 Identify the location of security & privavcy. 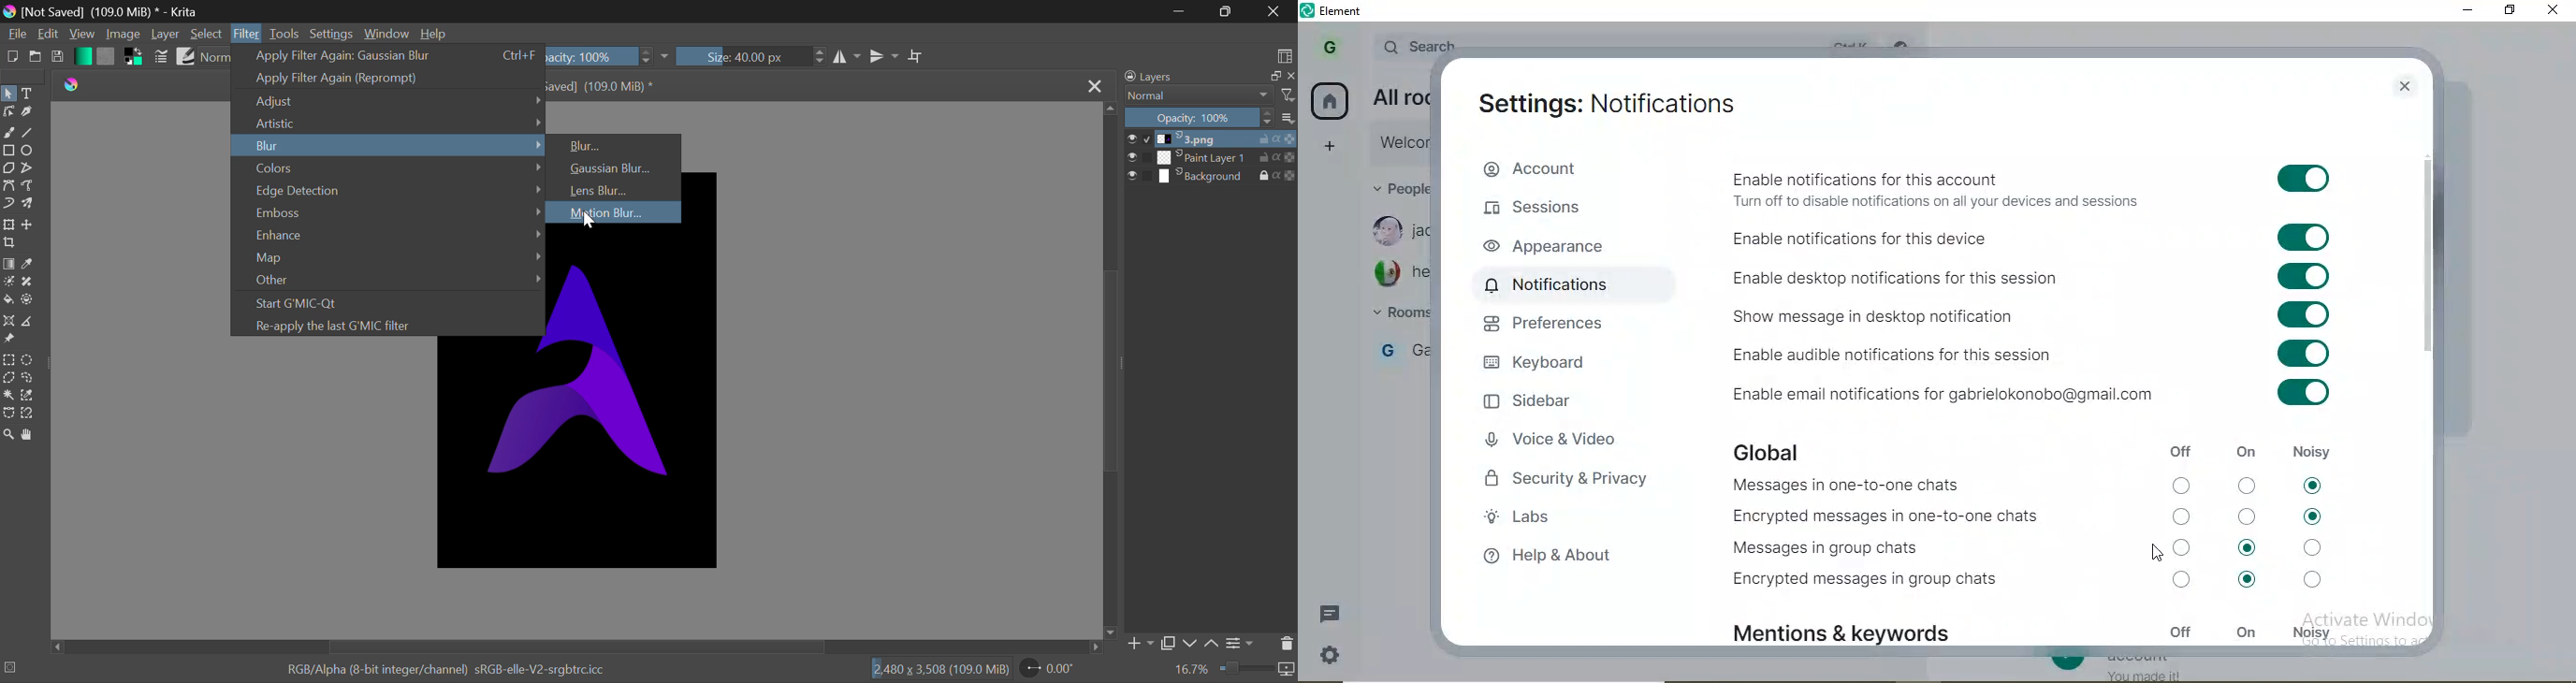
(1574, 484).